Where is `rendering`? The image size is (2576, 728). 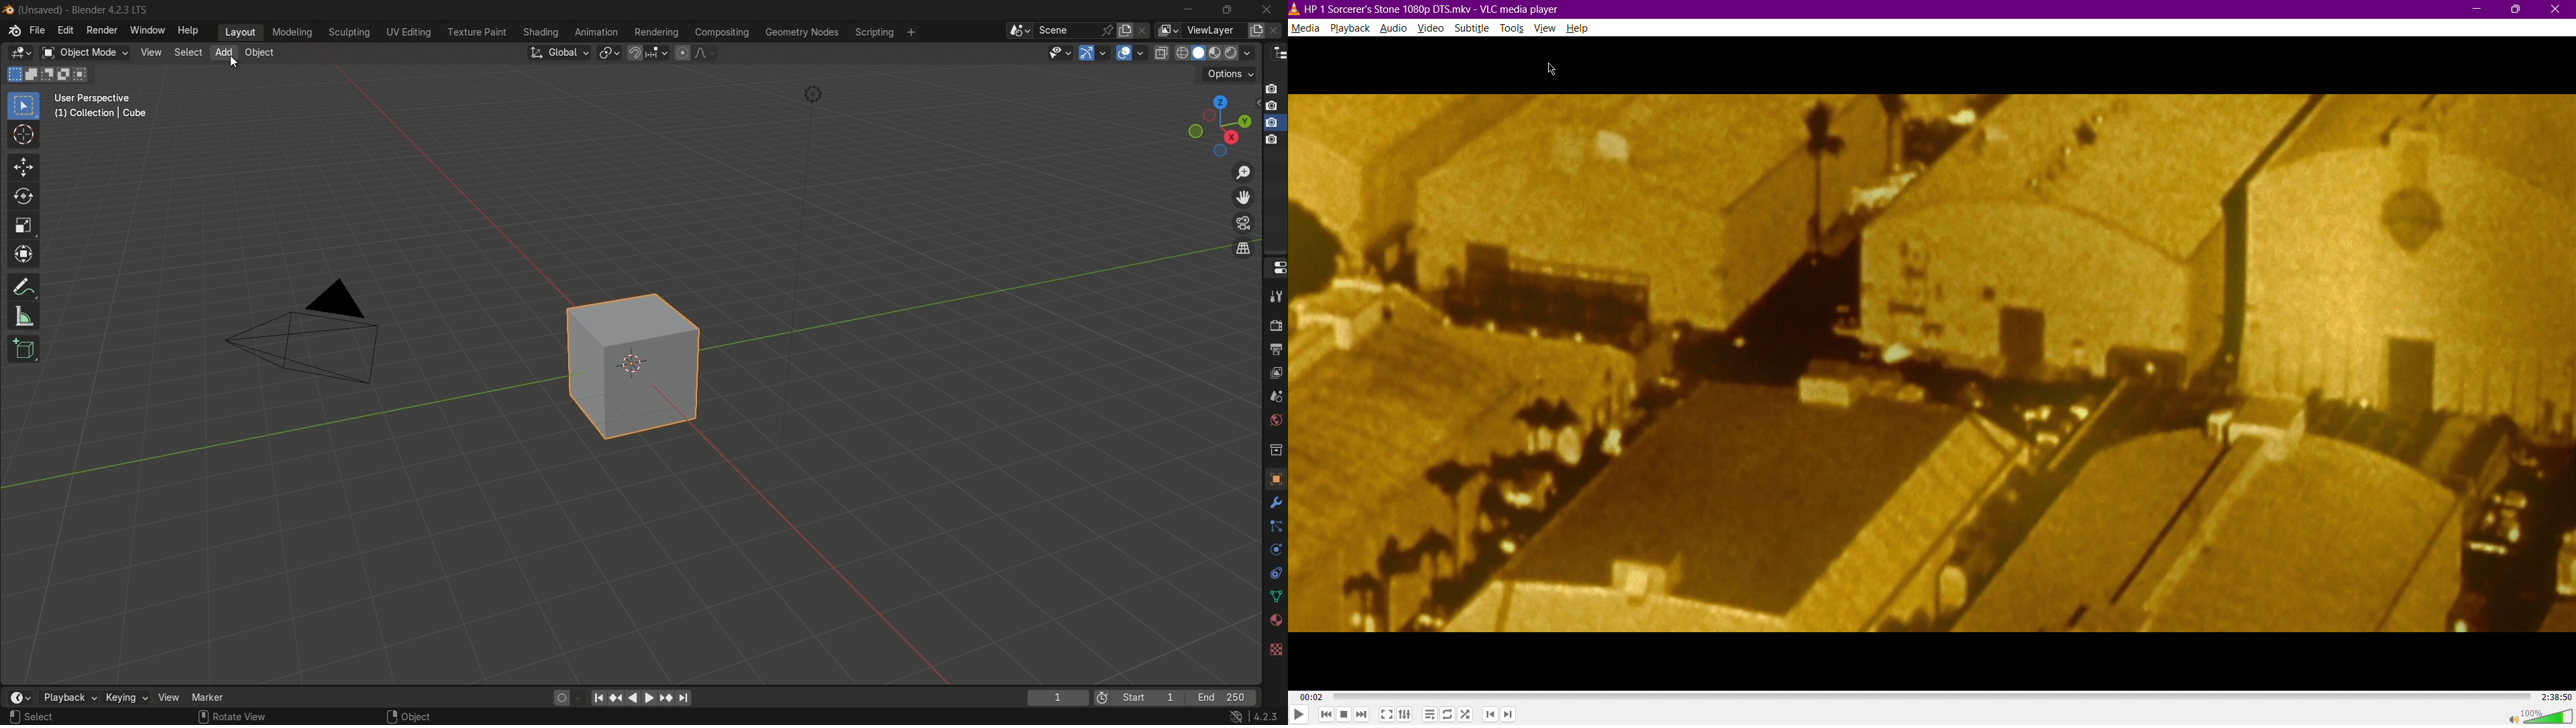 rendering is located at coordinates (657, 33).